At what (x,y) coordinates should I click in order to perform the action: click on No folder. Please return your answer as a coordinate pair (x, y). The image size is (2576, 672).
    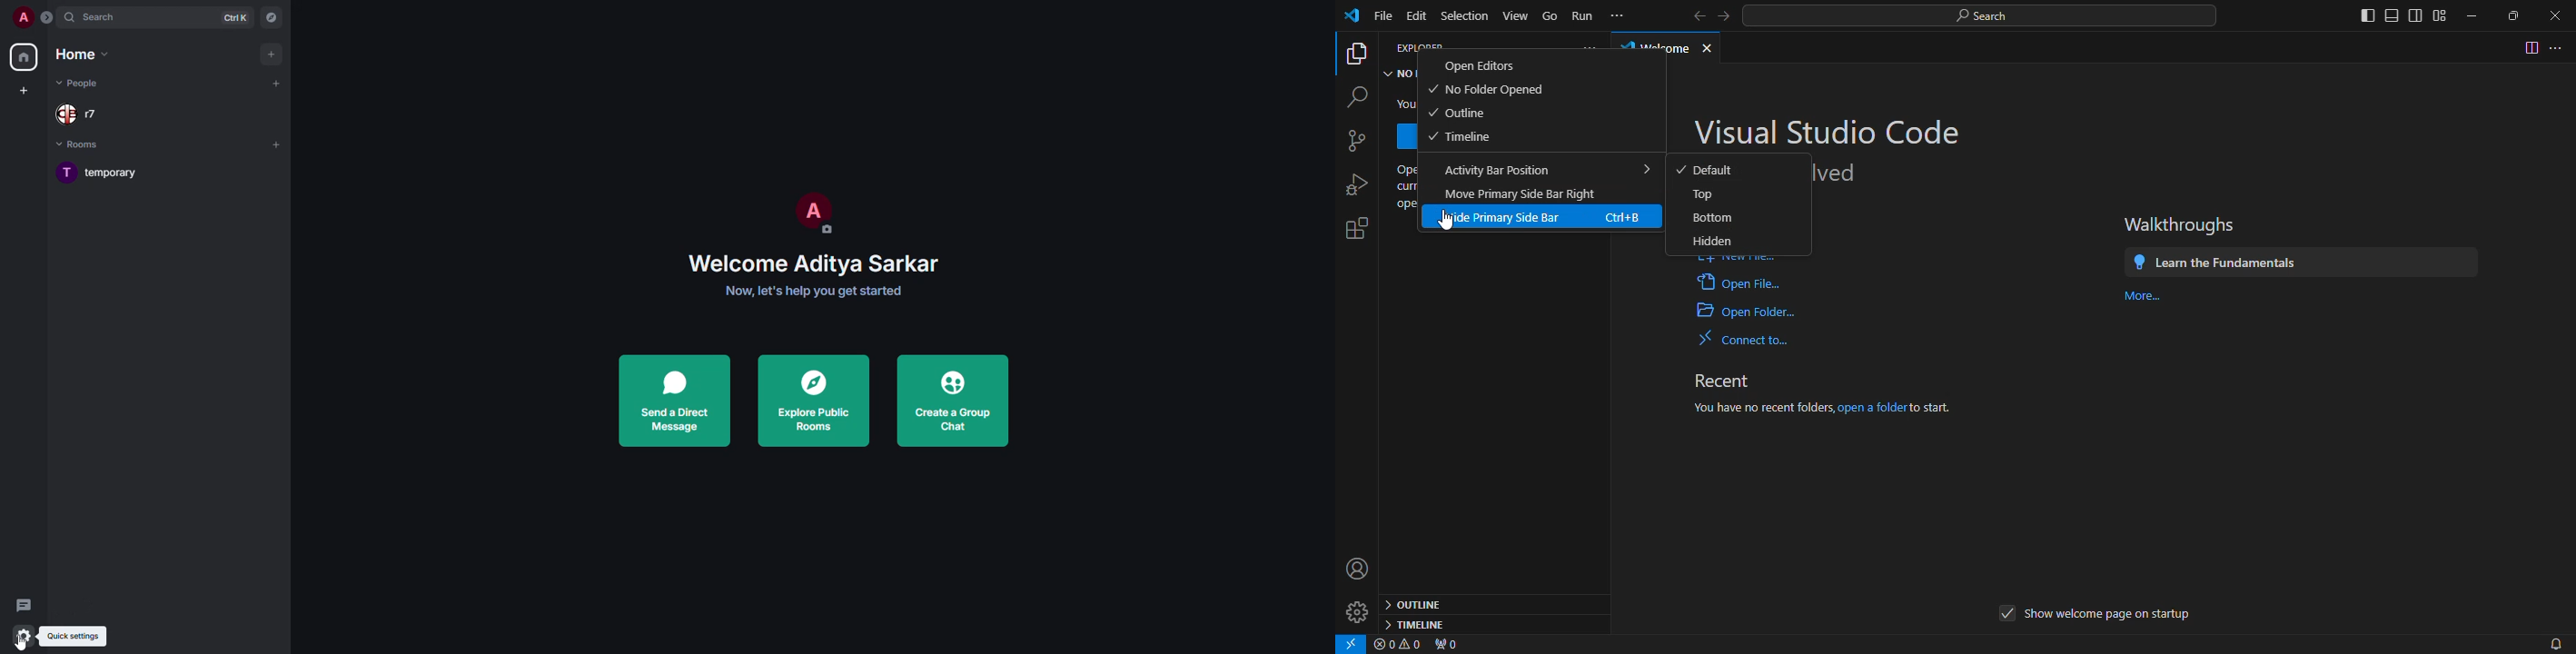
    Looking at the image, I should click on (1401, 75).